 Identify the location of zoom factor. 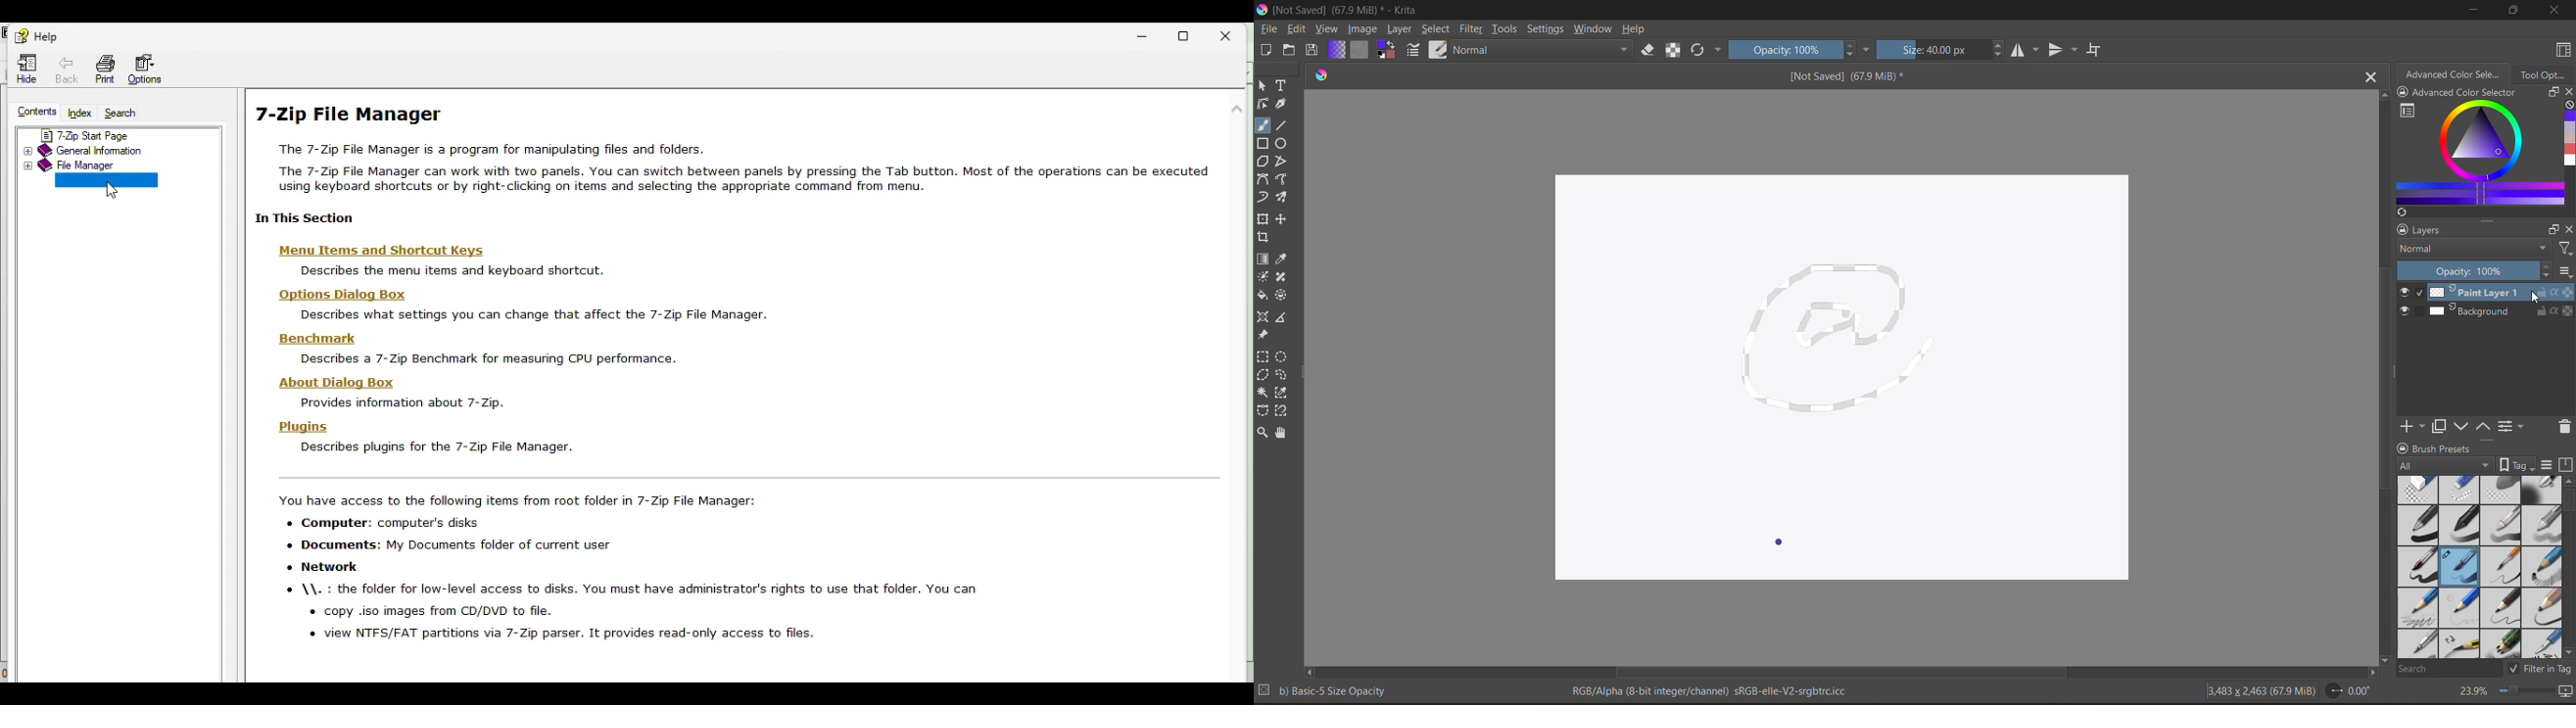
(2471, 691).